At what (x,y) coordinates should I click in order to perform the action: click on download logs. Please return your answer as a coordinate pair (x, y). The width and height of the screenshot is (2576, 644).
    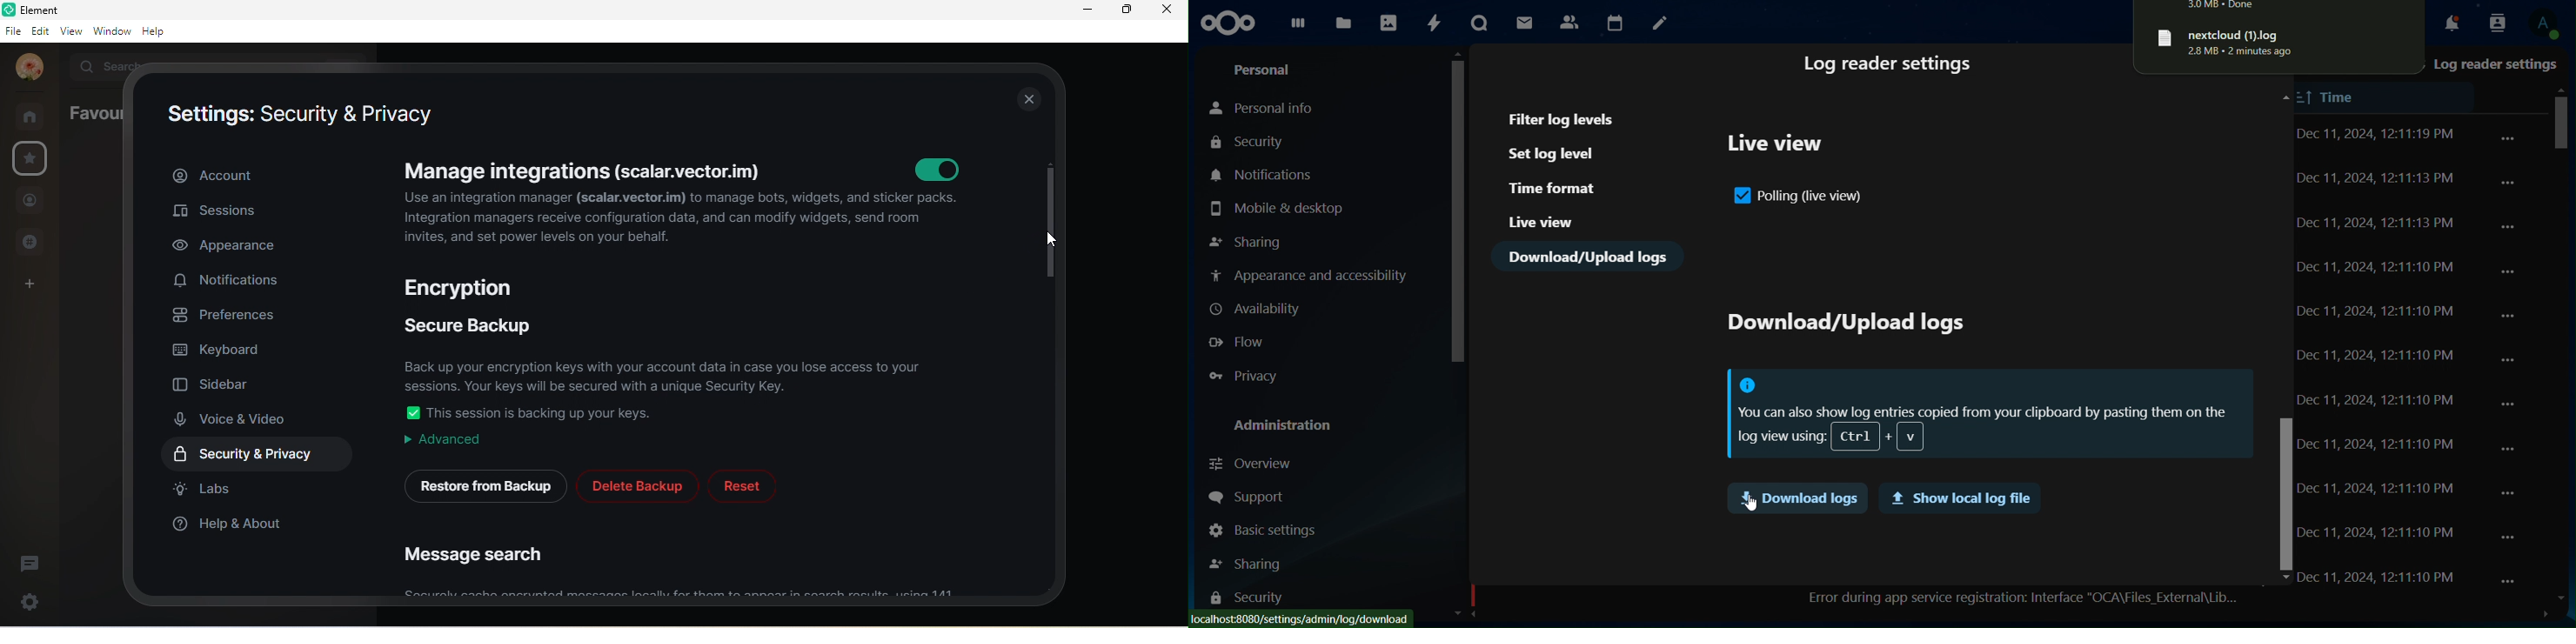
    Looking at the image, I should click on (1796, 498).